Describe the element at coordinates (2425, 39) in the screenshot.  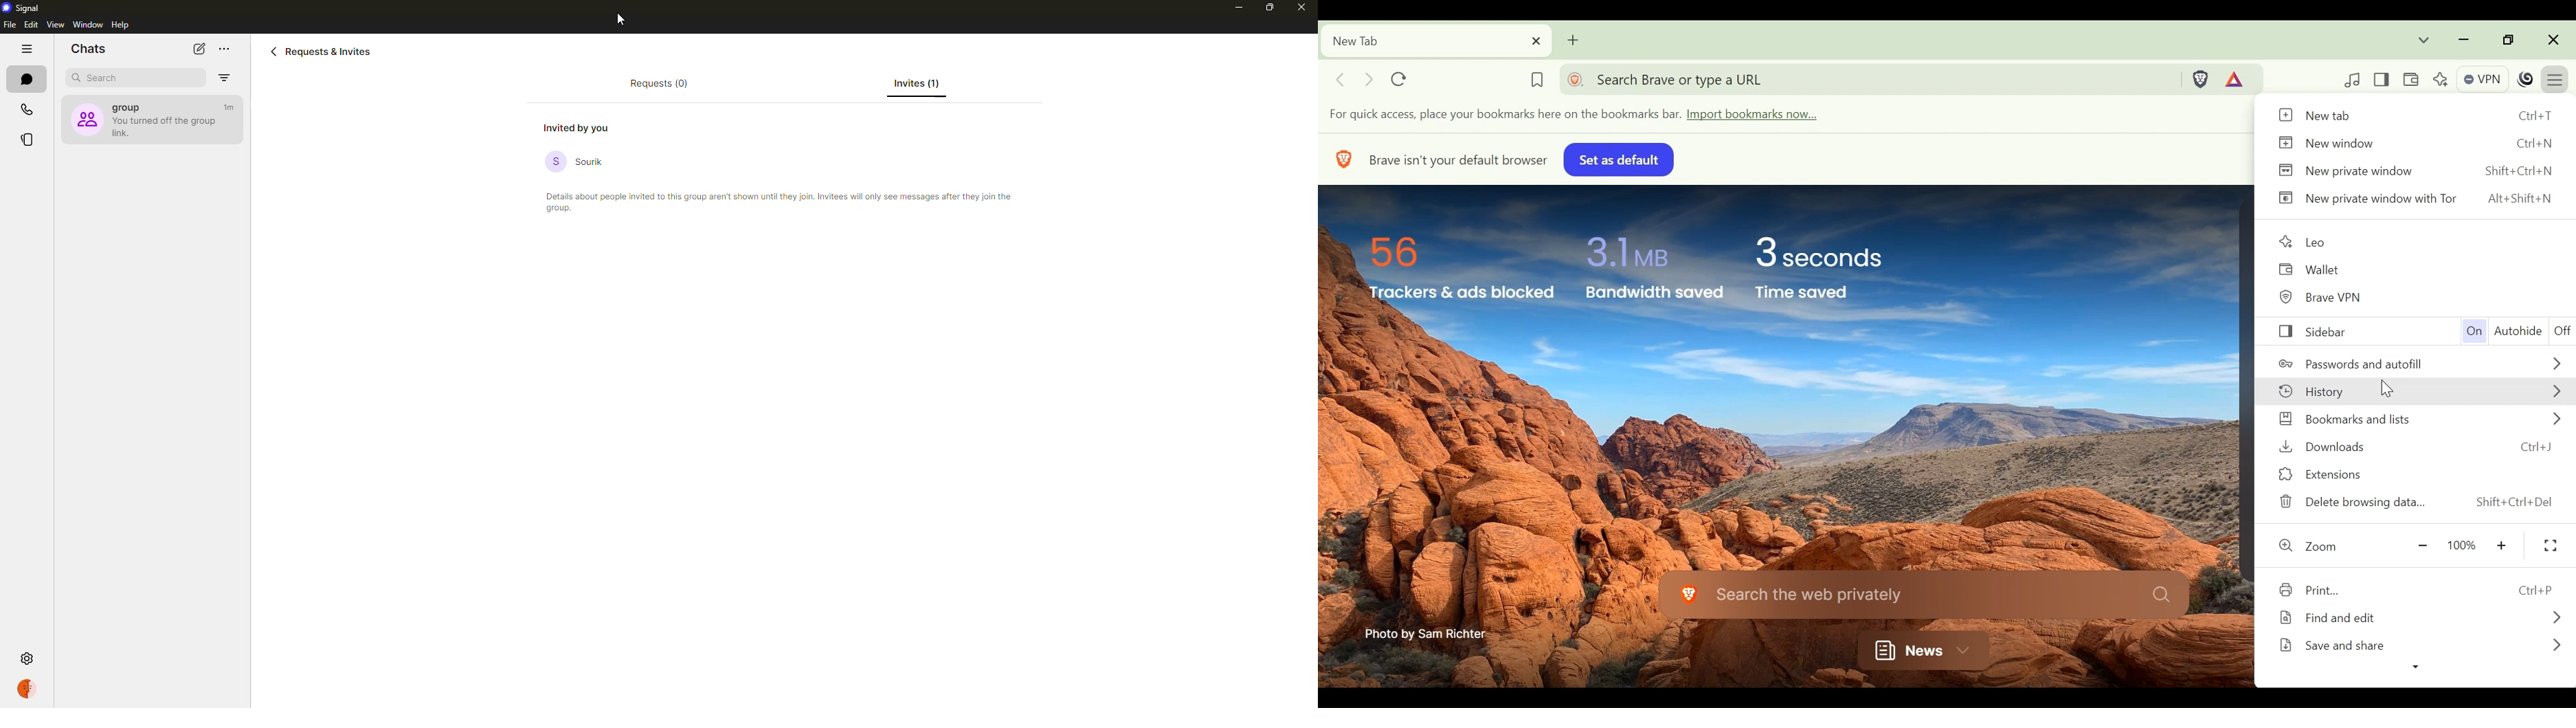
I see `Search tabs` at that location.